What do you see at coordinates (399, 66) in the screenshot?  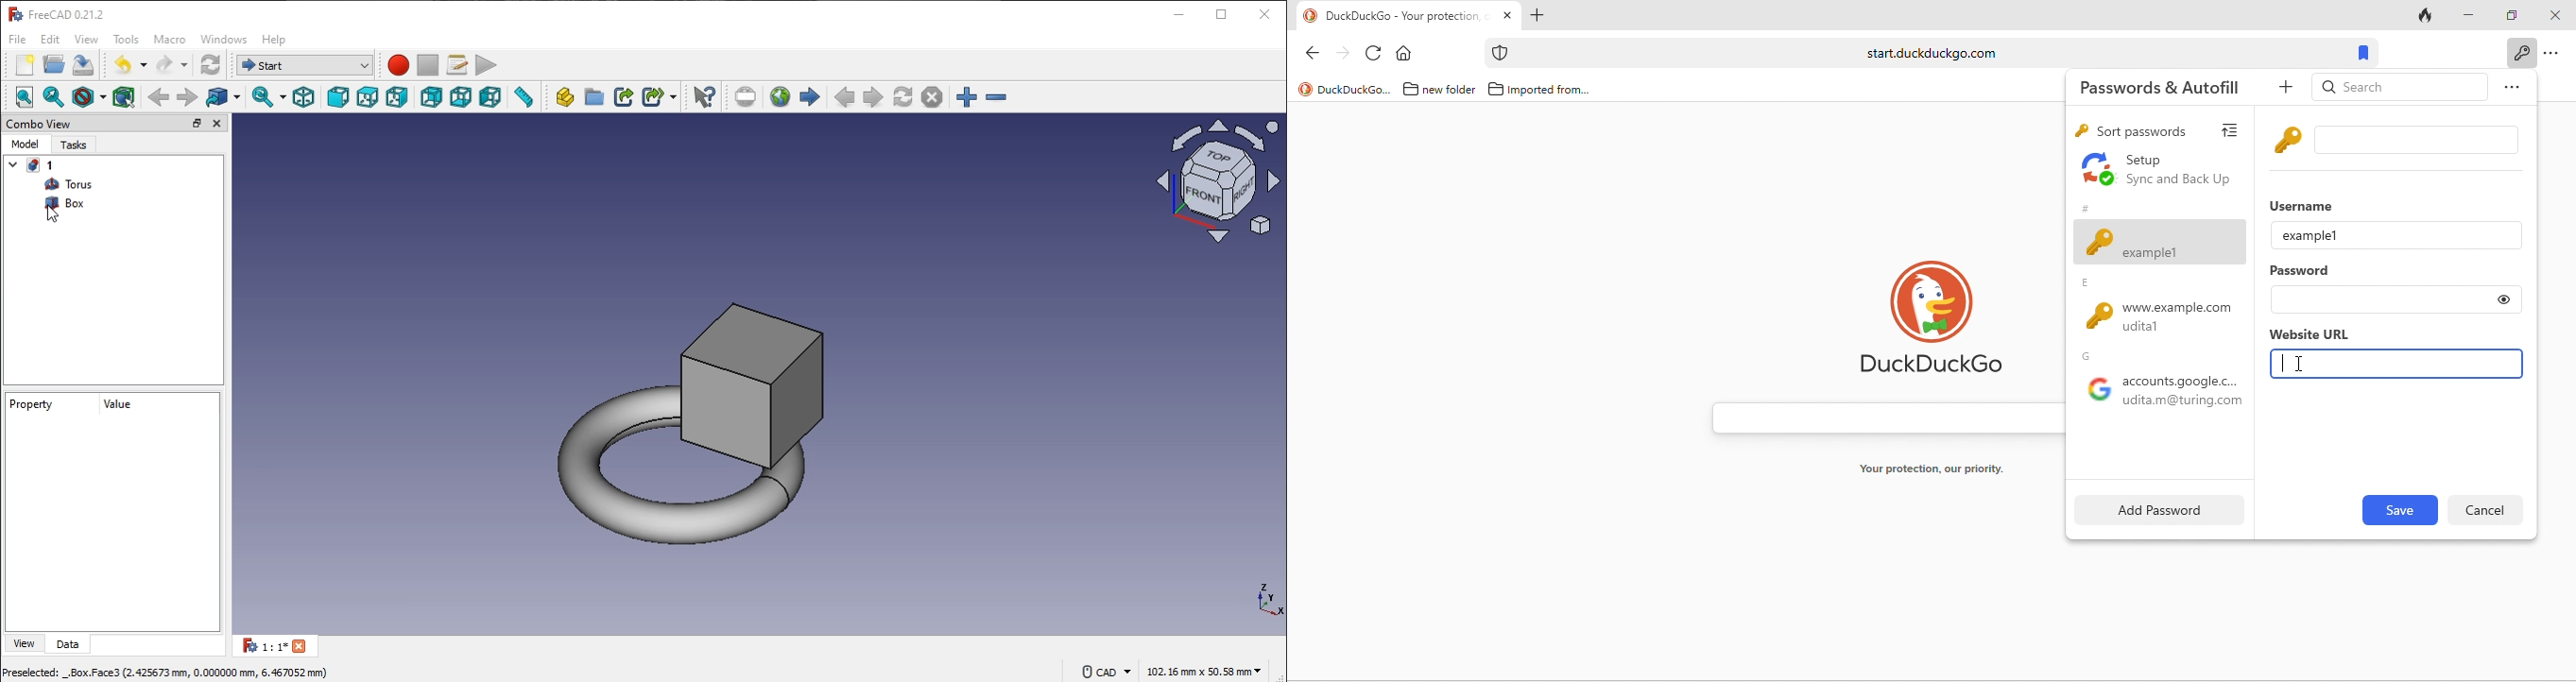 I see `macro recording` at bounding box center [399, 66].